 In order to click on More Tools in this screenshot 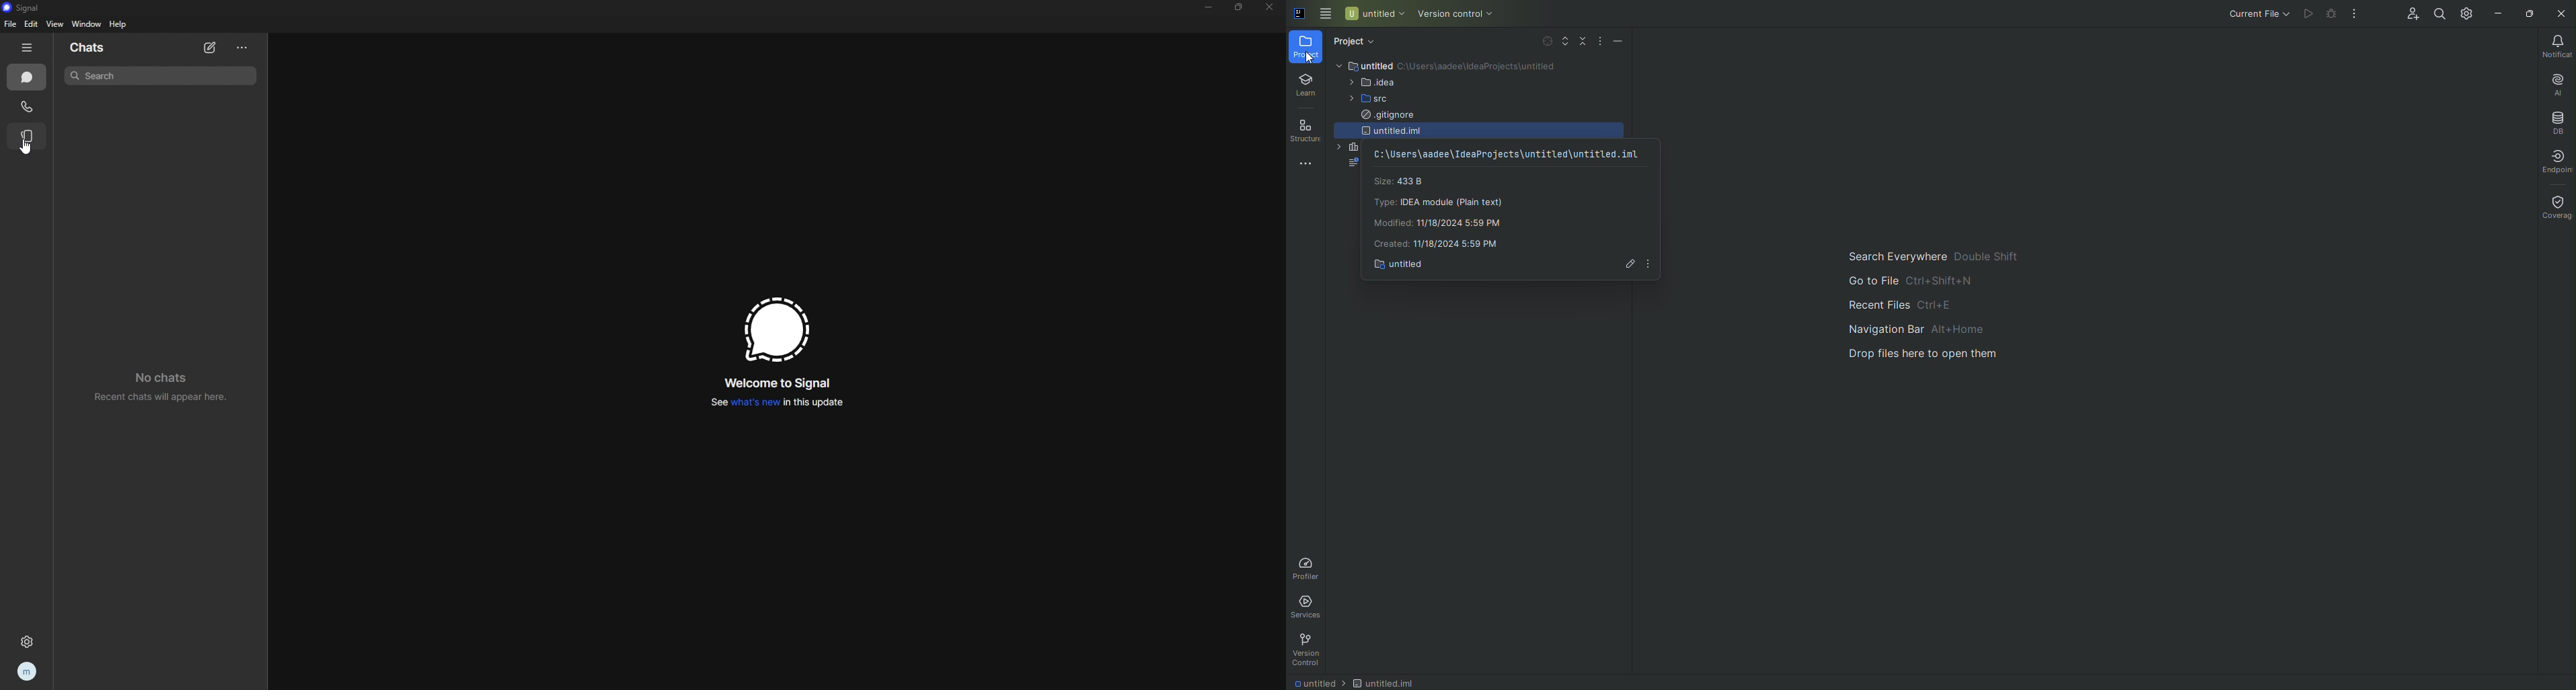, I will do `click(1301, 163)`.